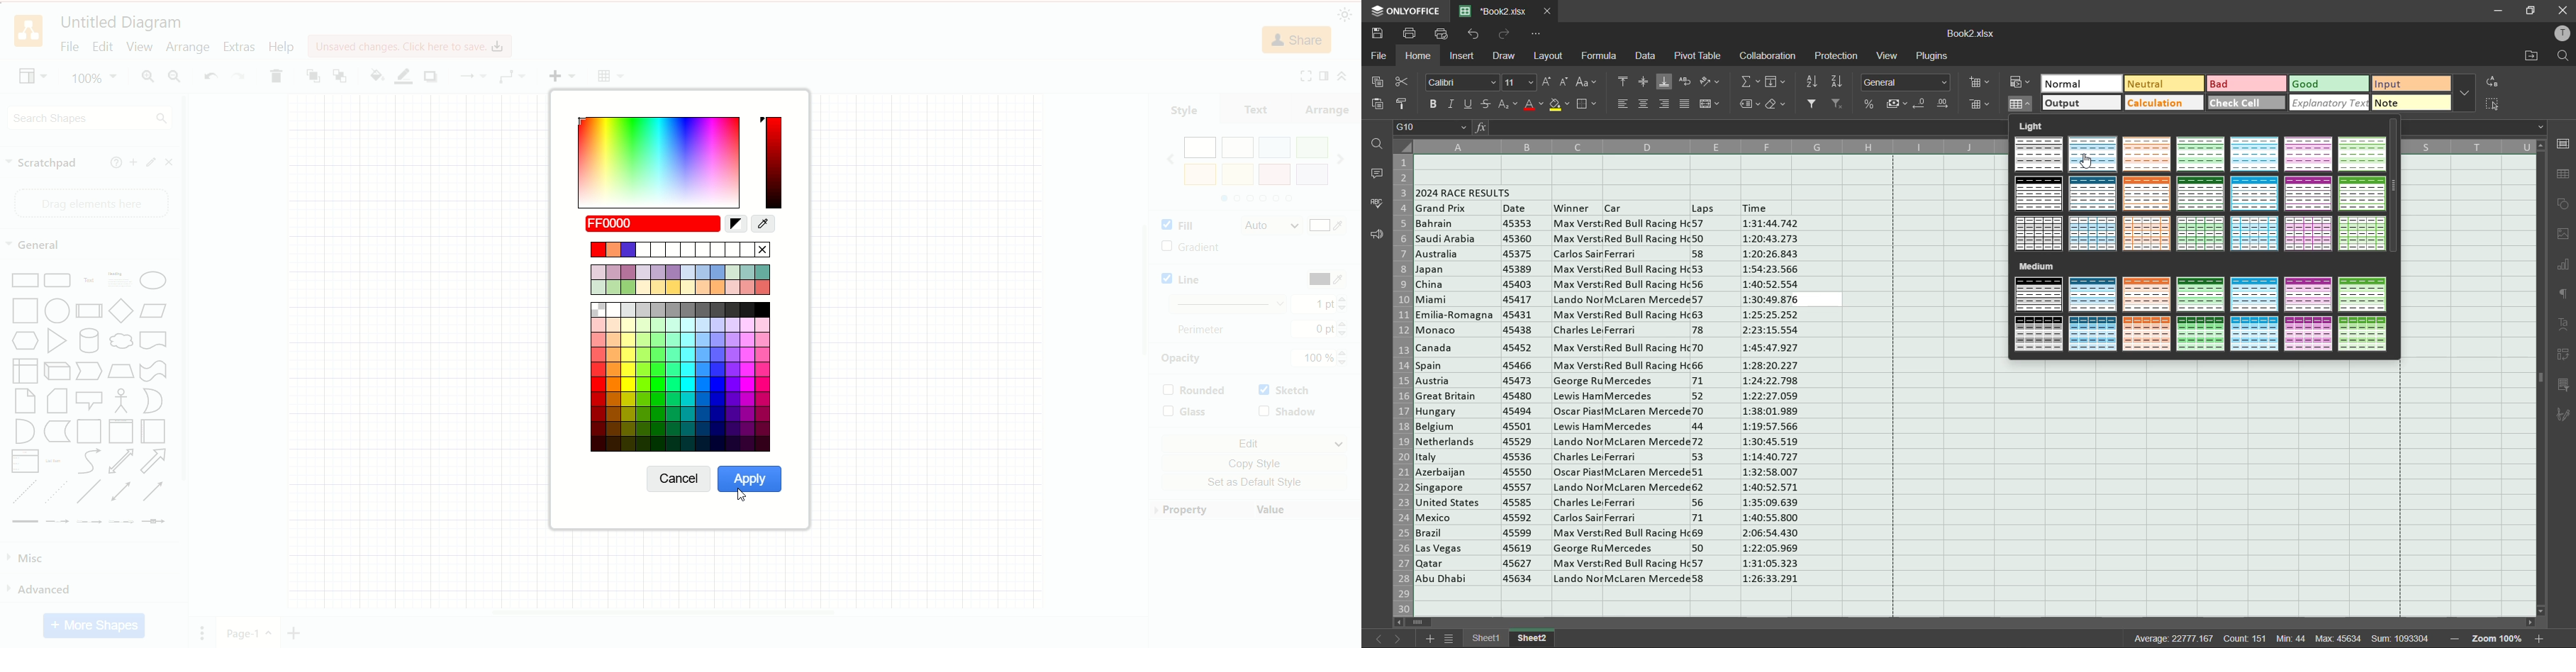  I want to click on bad, so click(2245, 85).